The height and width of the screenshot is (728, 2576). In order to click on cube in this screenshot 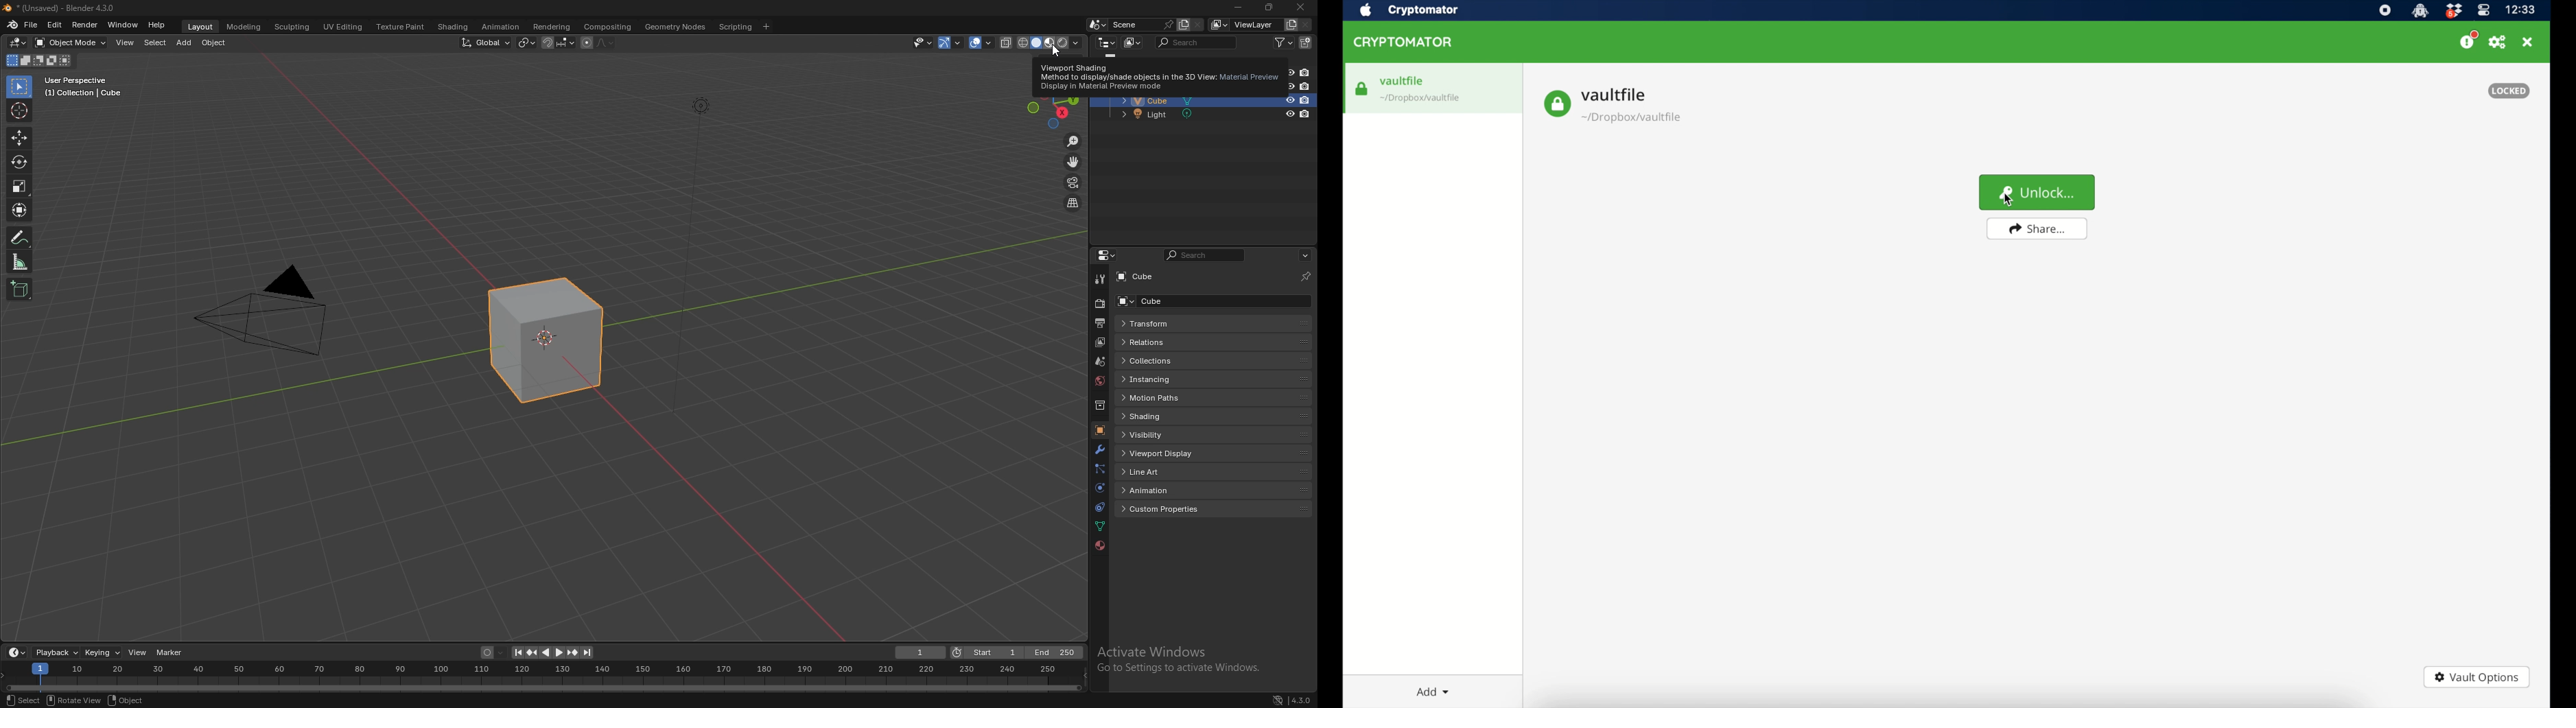, I will do `click(1154, 102)`.